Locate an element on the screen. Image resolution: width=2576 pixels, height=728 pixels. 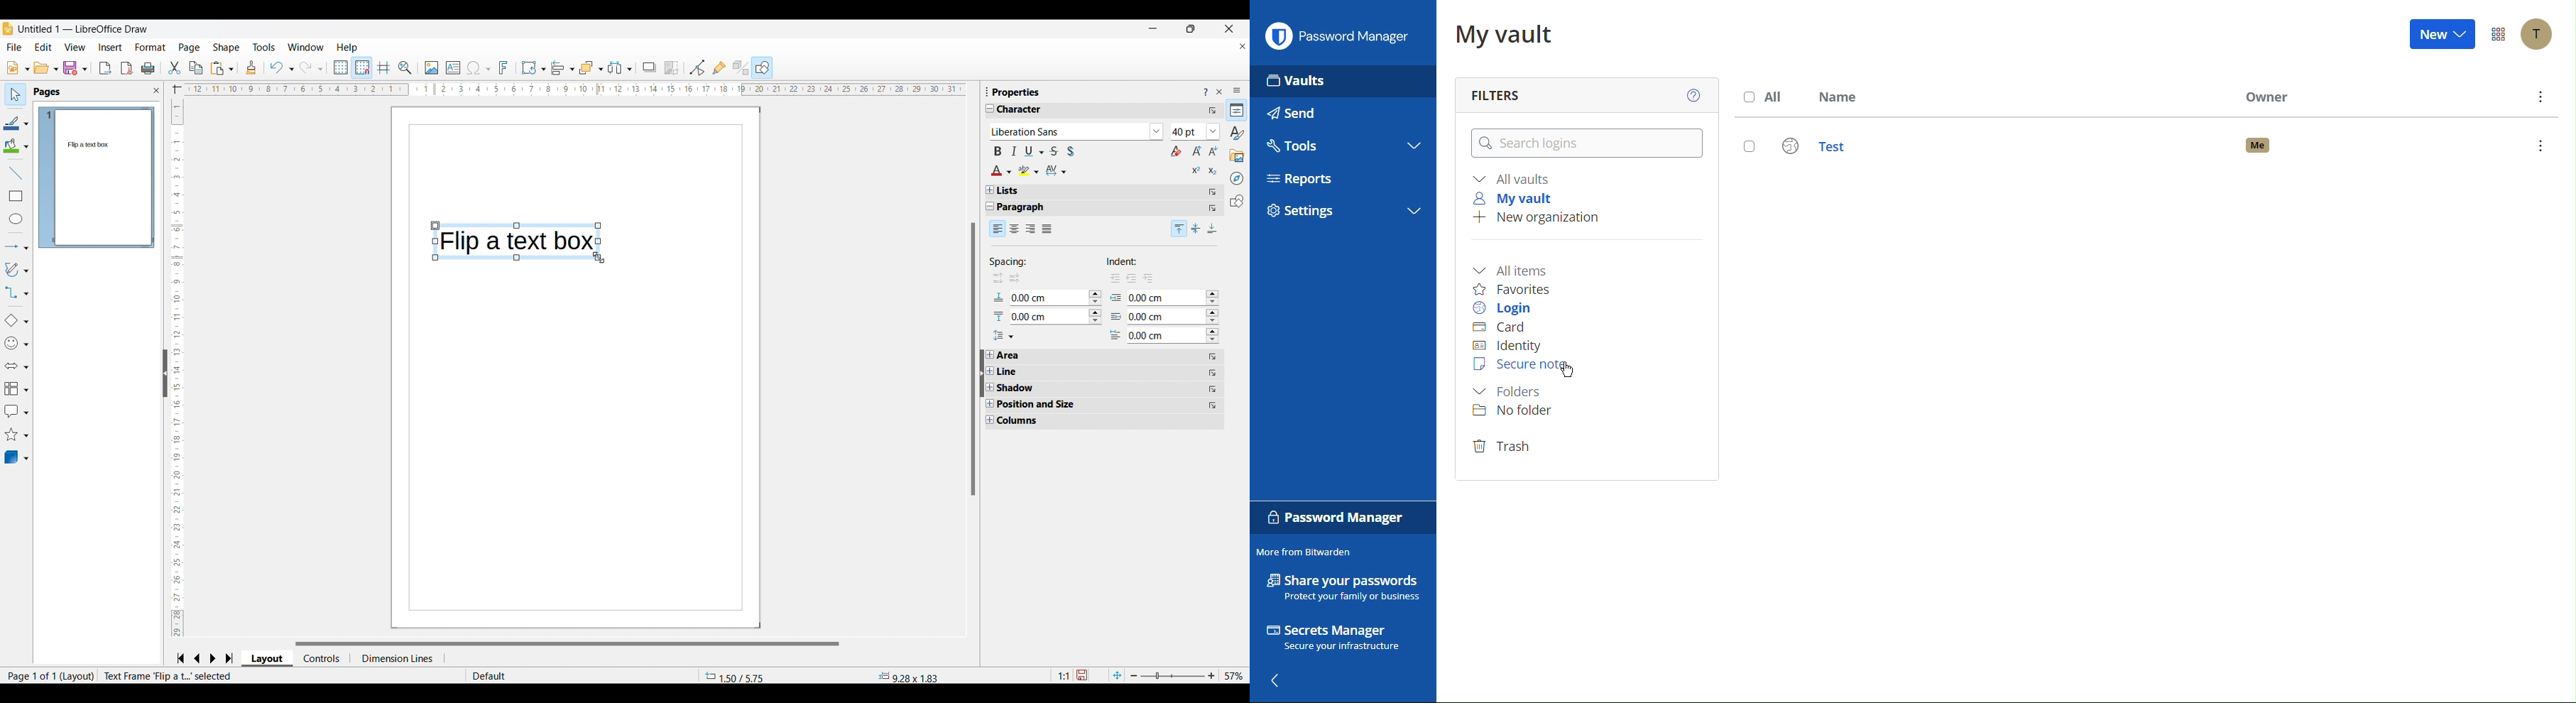
Options is located at coordinates (2496, 36).